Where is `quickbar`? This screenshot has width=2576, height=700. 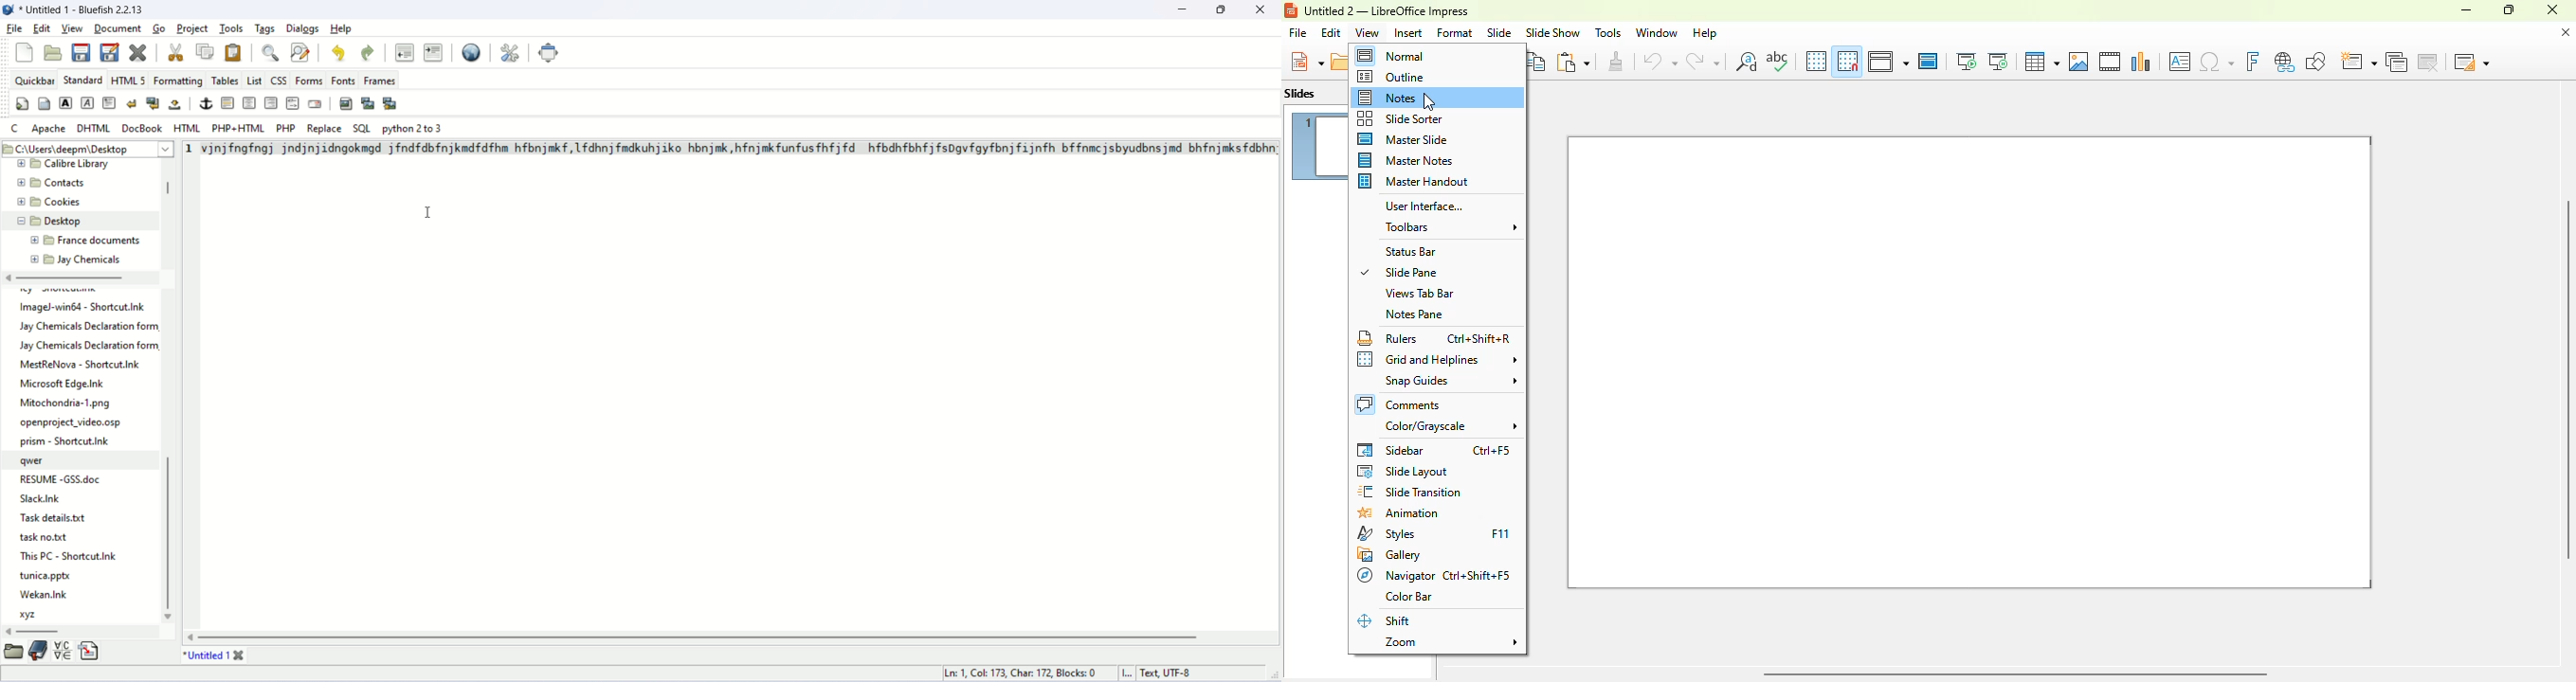
quickbar is located at coordinates (32, 79).